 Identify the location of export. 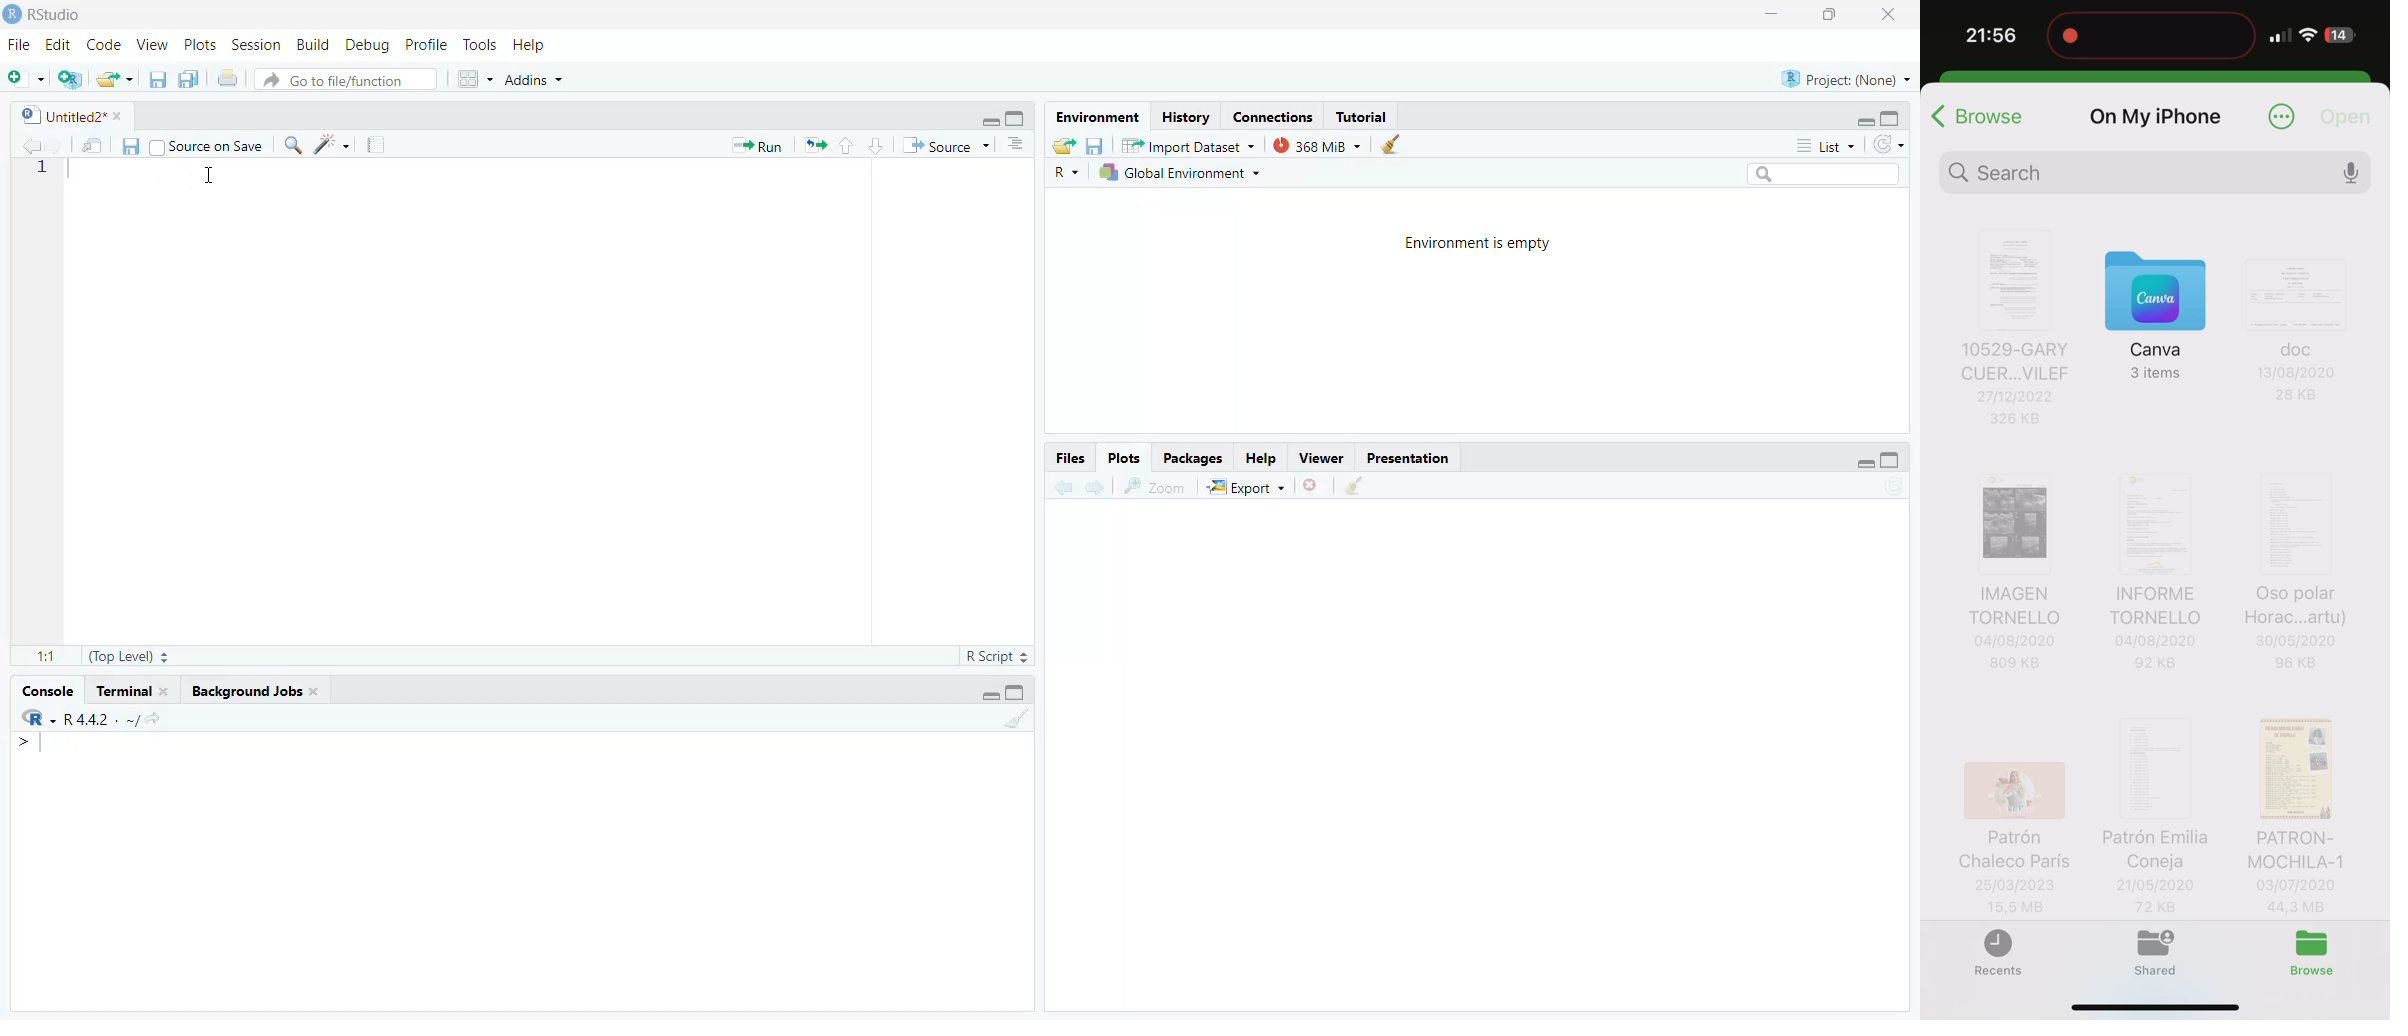
(1060, 144).